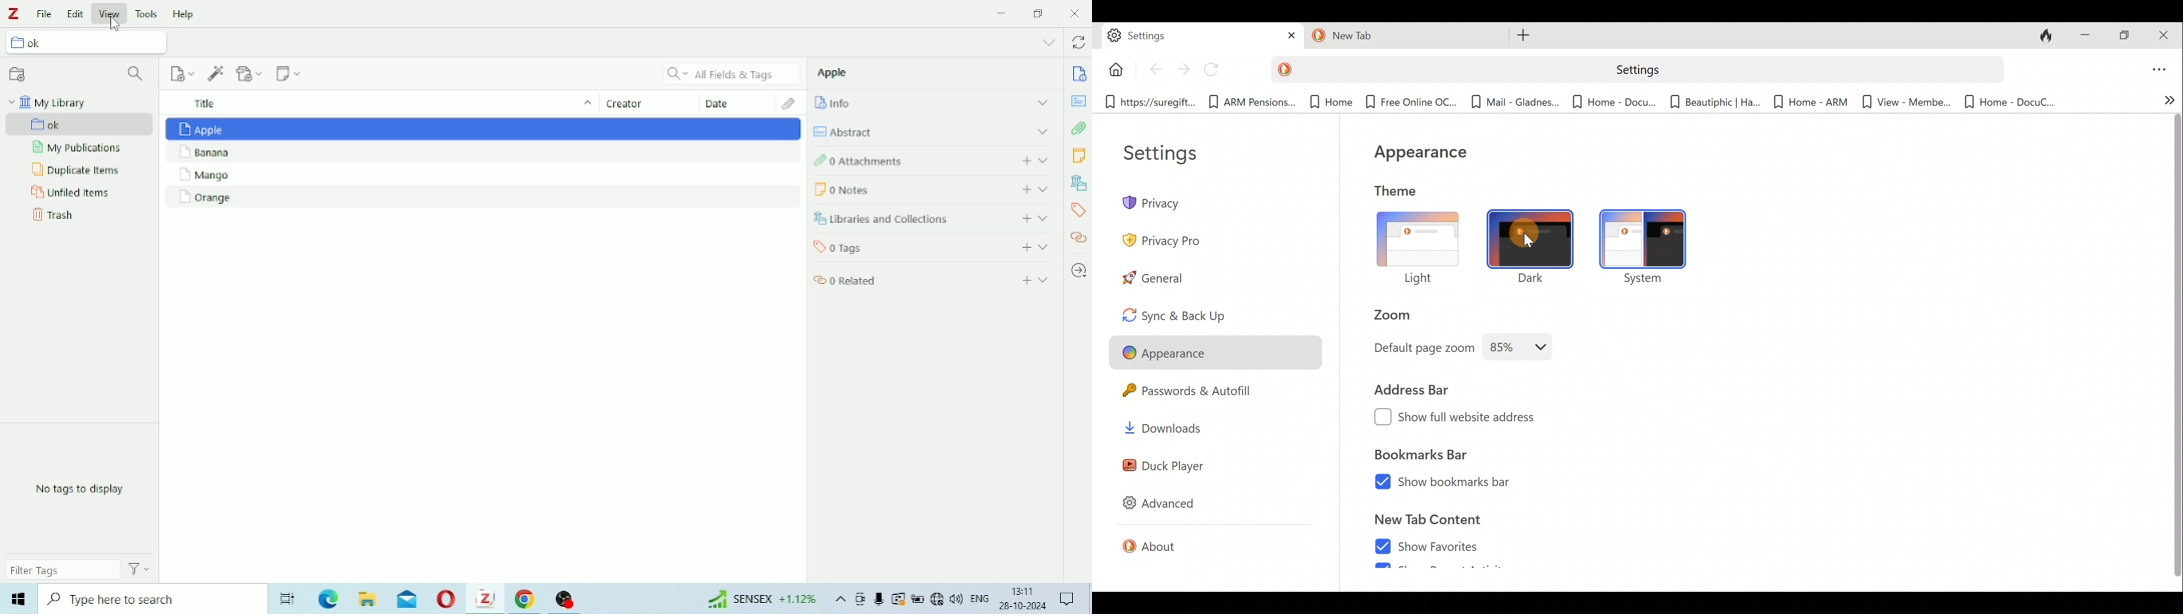 Image resolution: width=2184 pixels, height=616 pixels. I want to click on Google Chrome, so click(526, 600).